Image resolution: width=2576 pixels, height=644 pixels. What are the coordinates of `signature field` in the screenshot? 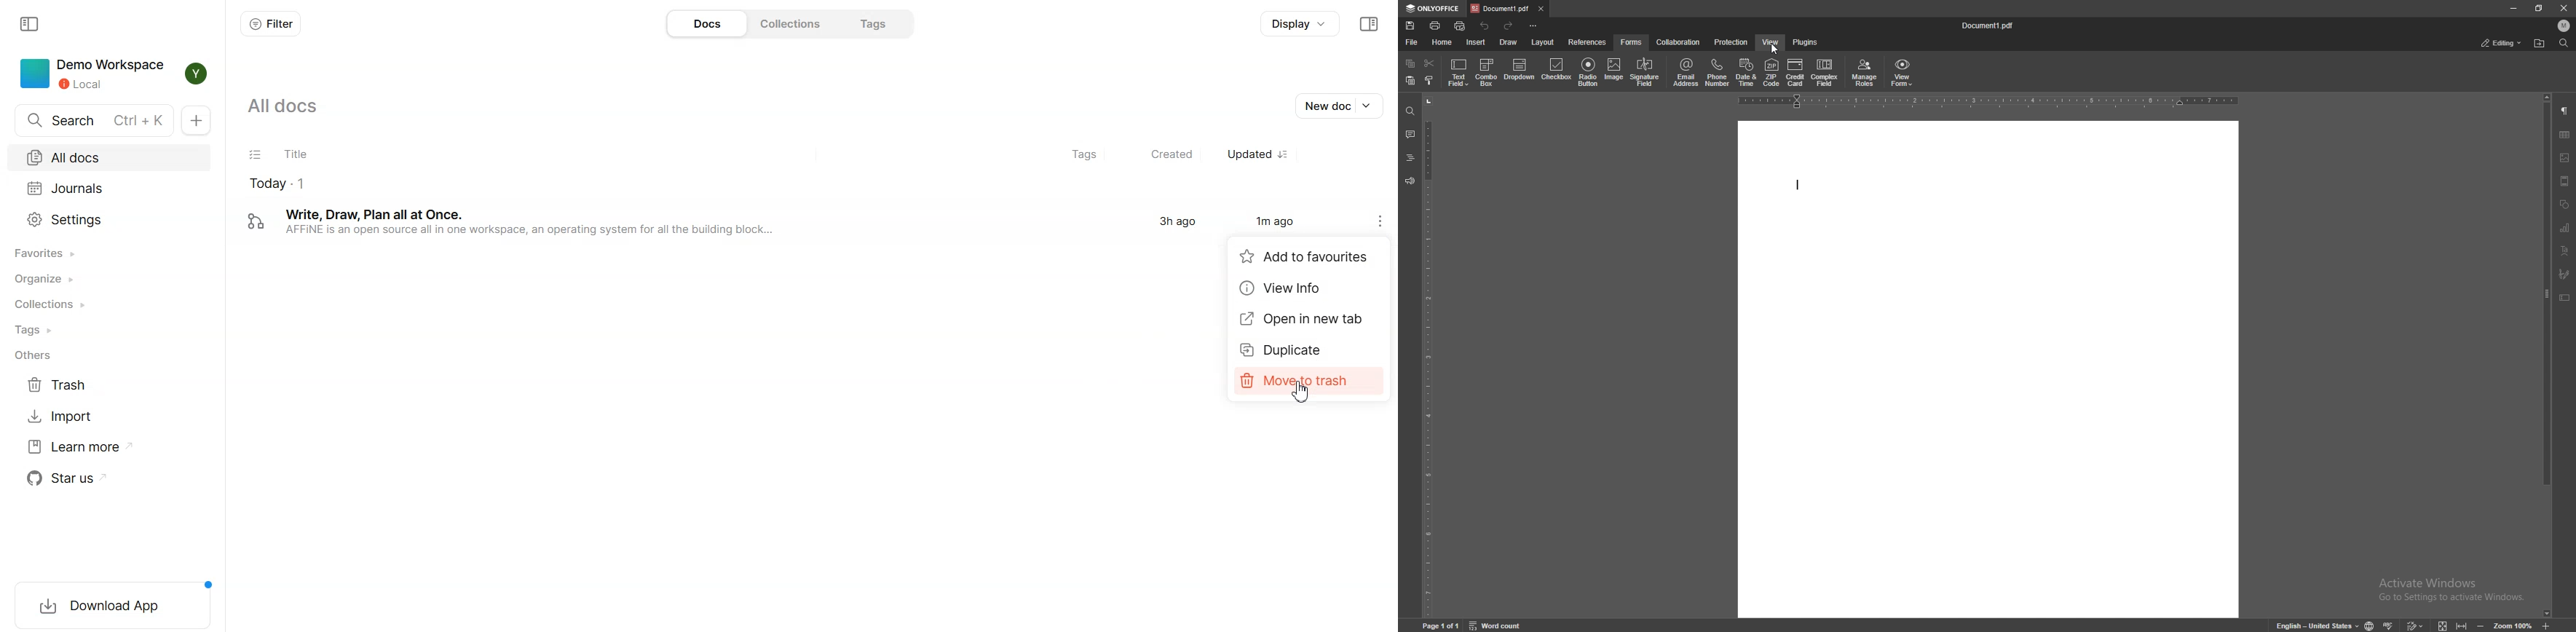 It's located at (1645, 72).